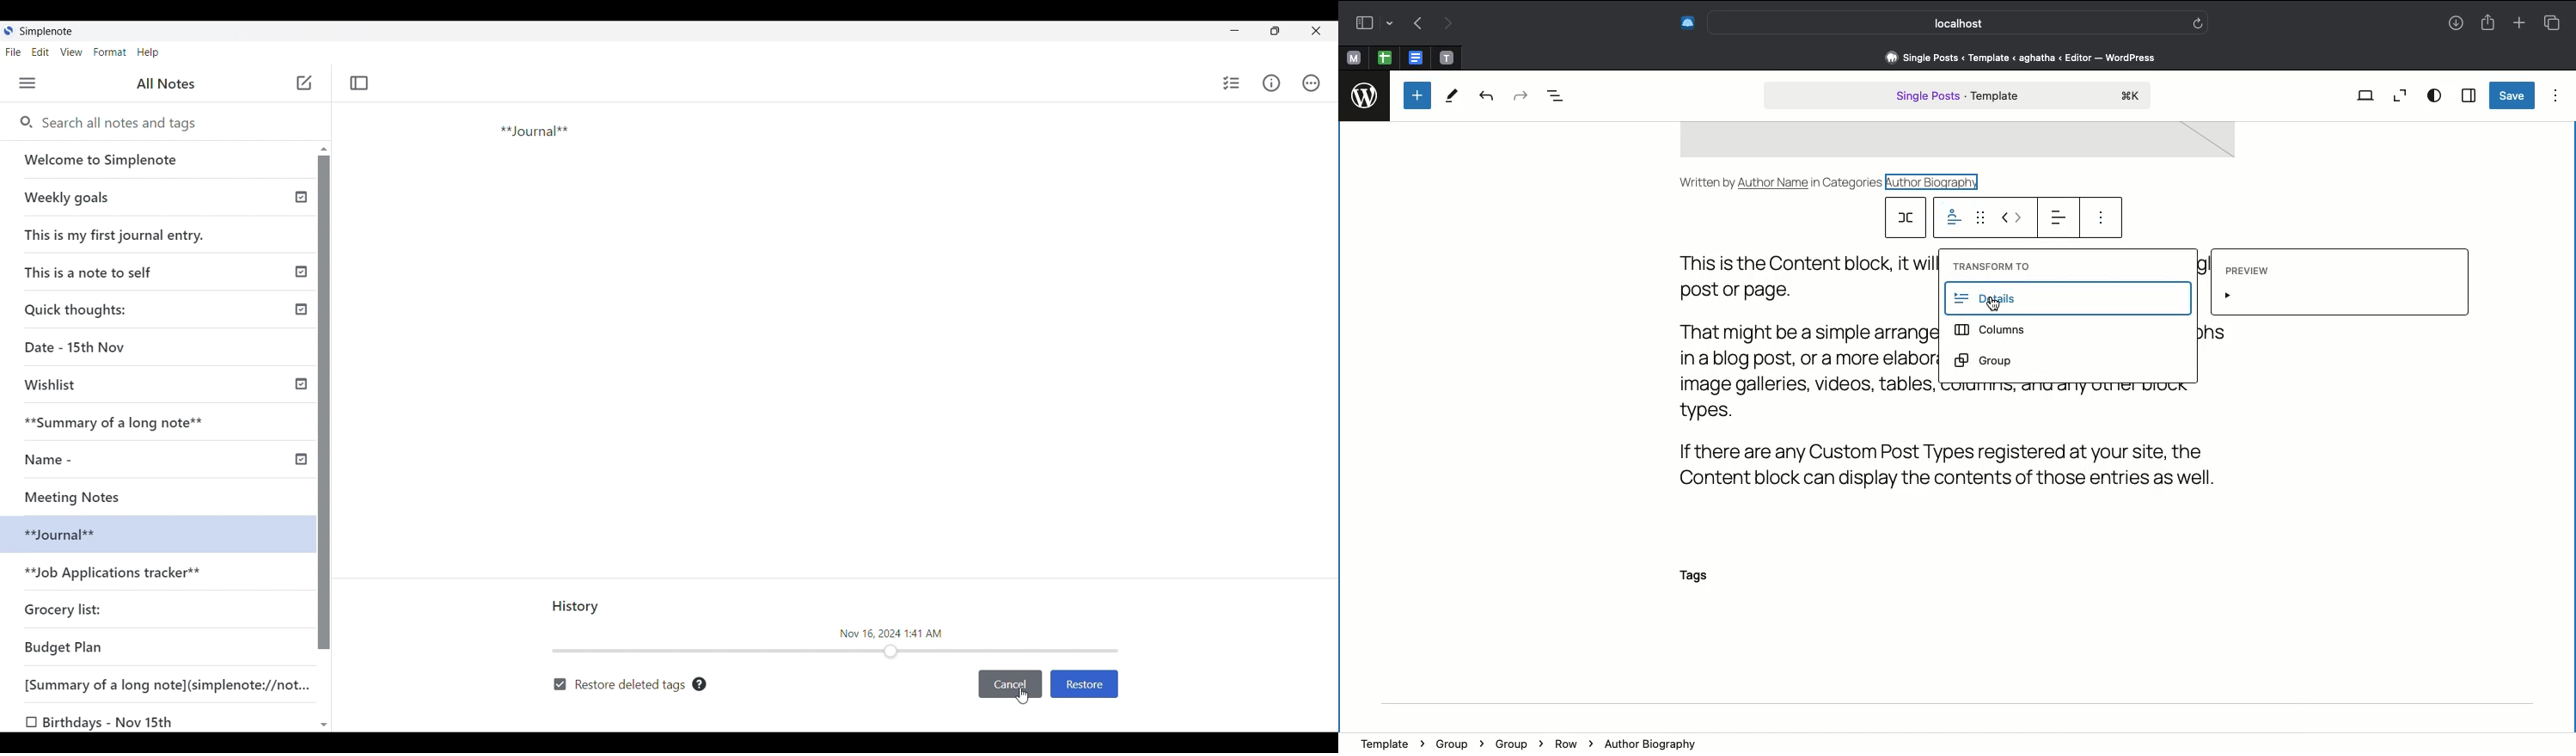  Describe the element at coordinates (1084, 685) in the screenshot. I see `Restore version shown by current header position` at that location.